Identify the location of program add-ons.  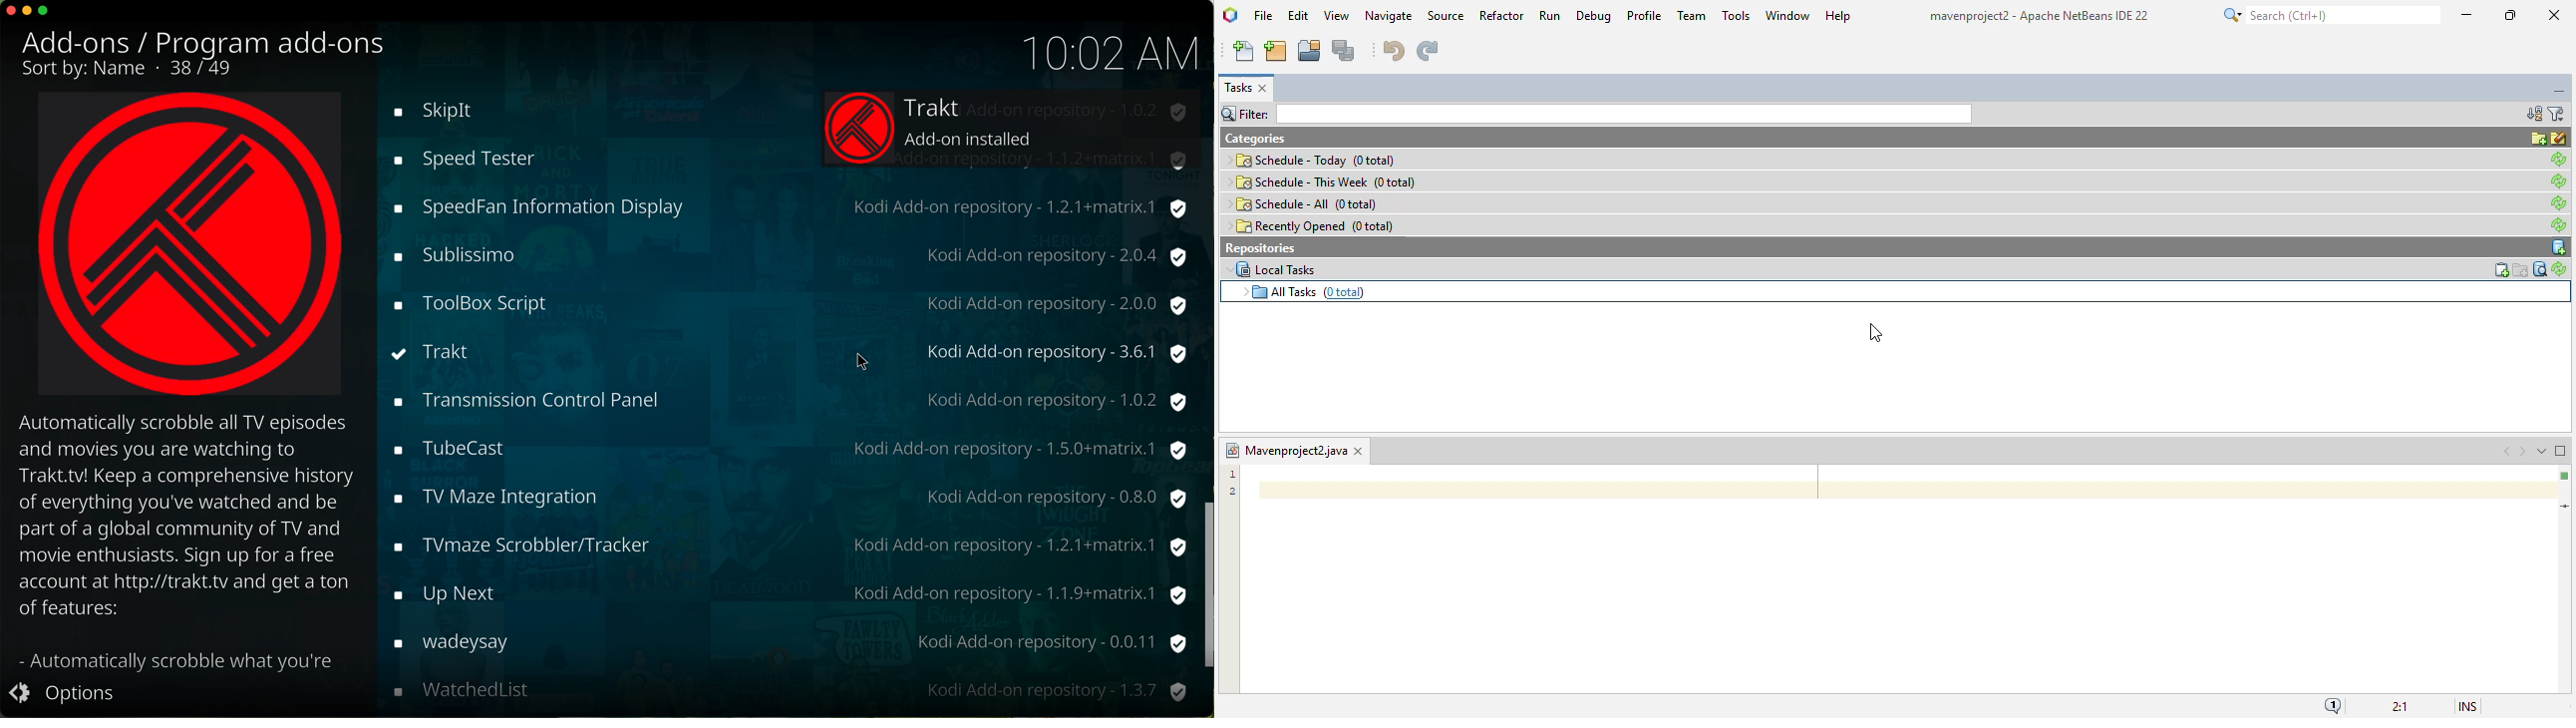
(273, 39).